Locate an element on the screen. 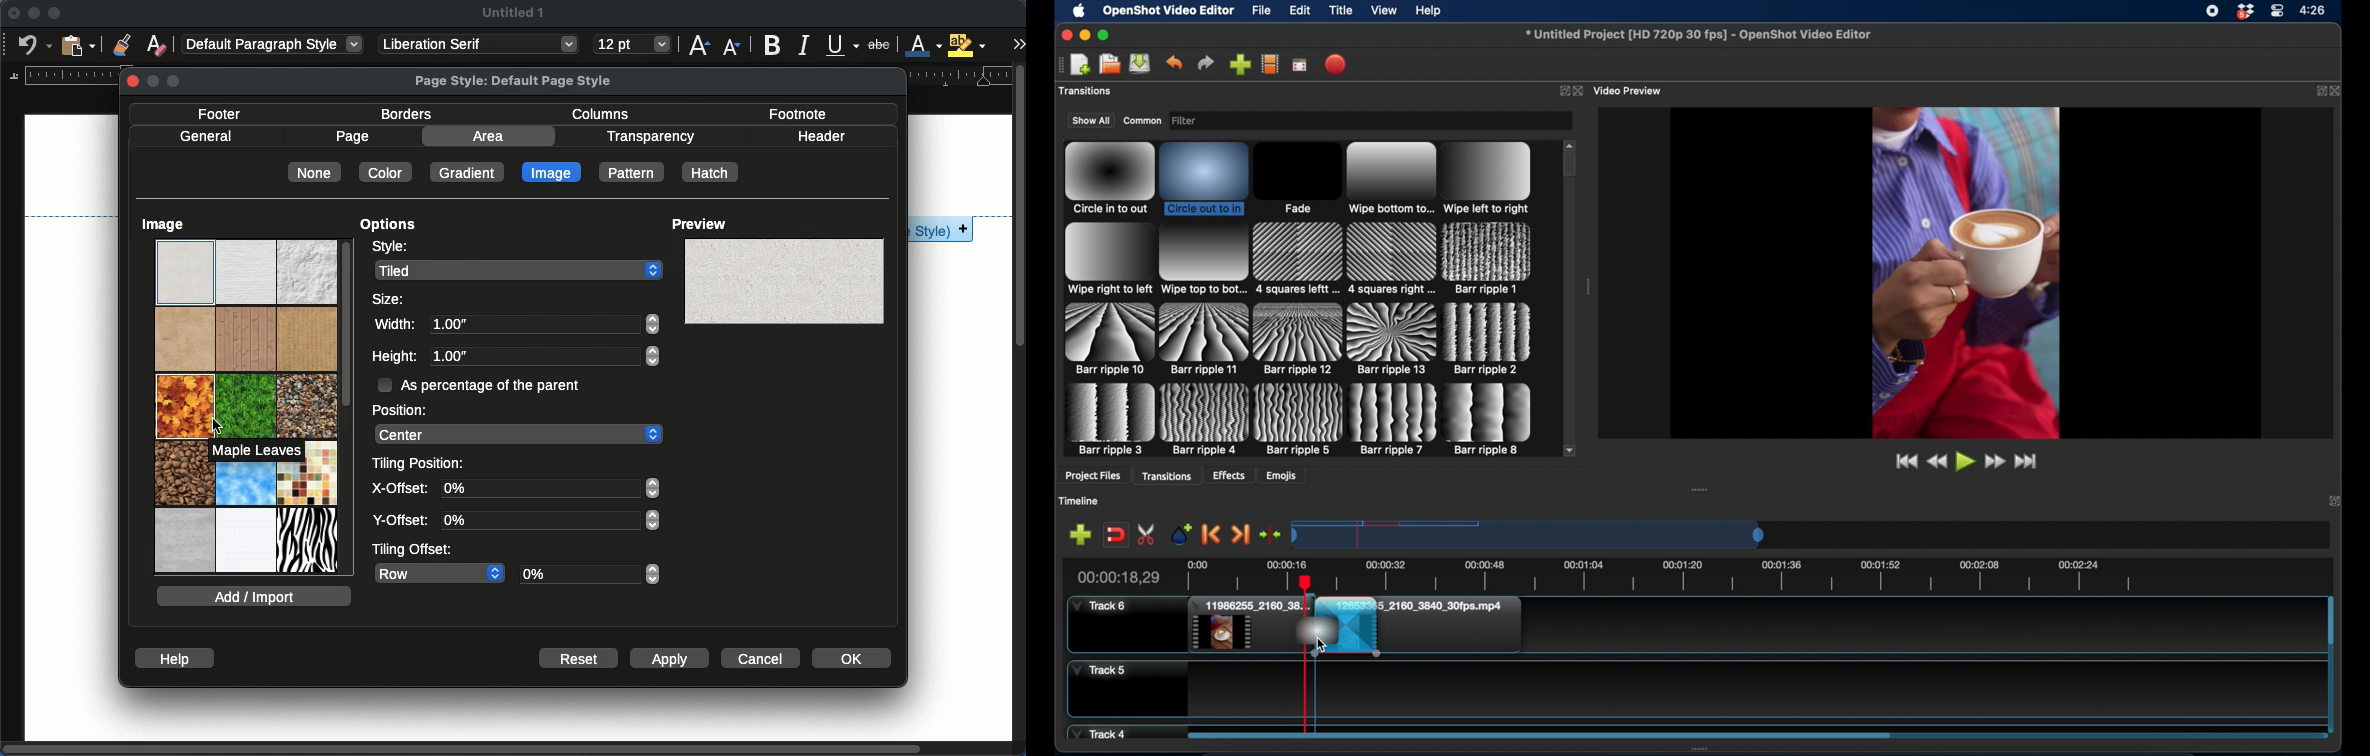 This screenshot has height=756, width=2380. increase is located at coordinates (700, 45).